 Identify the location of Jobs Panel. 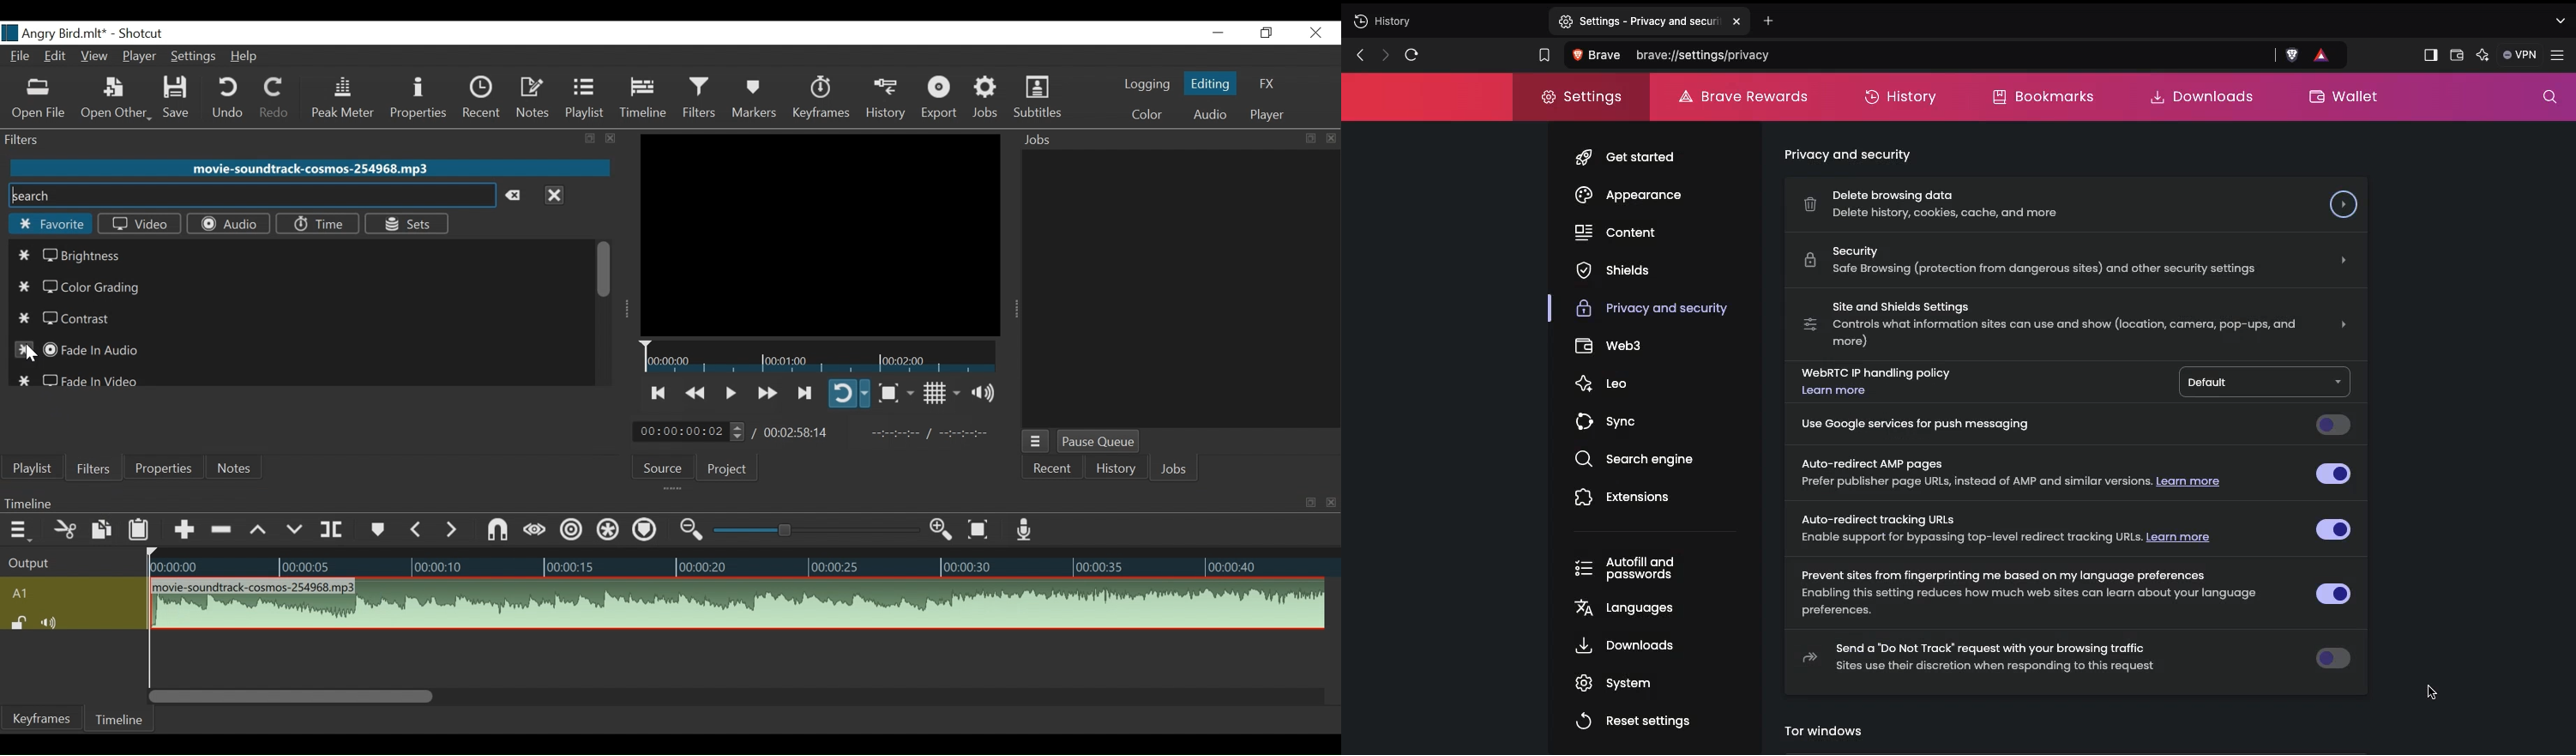
(1177, 287).